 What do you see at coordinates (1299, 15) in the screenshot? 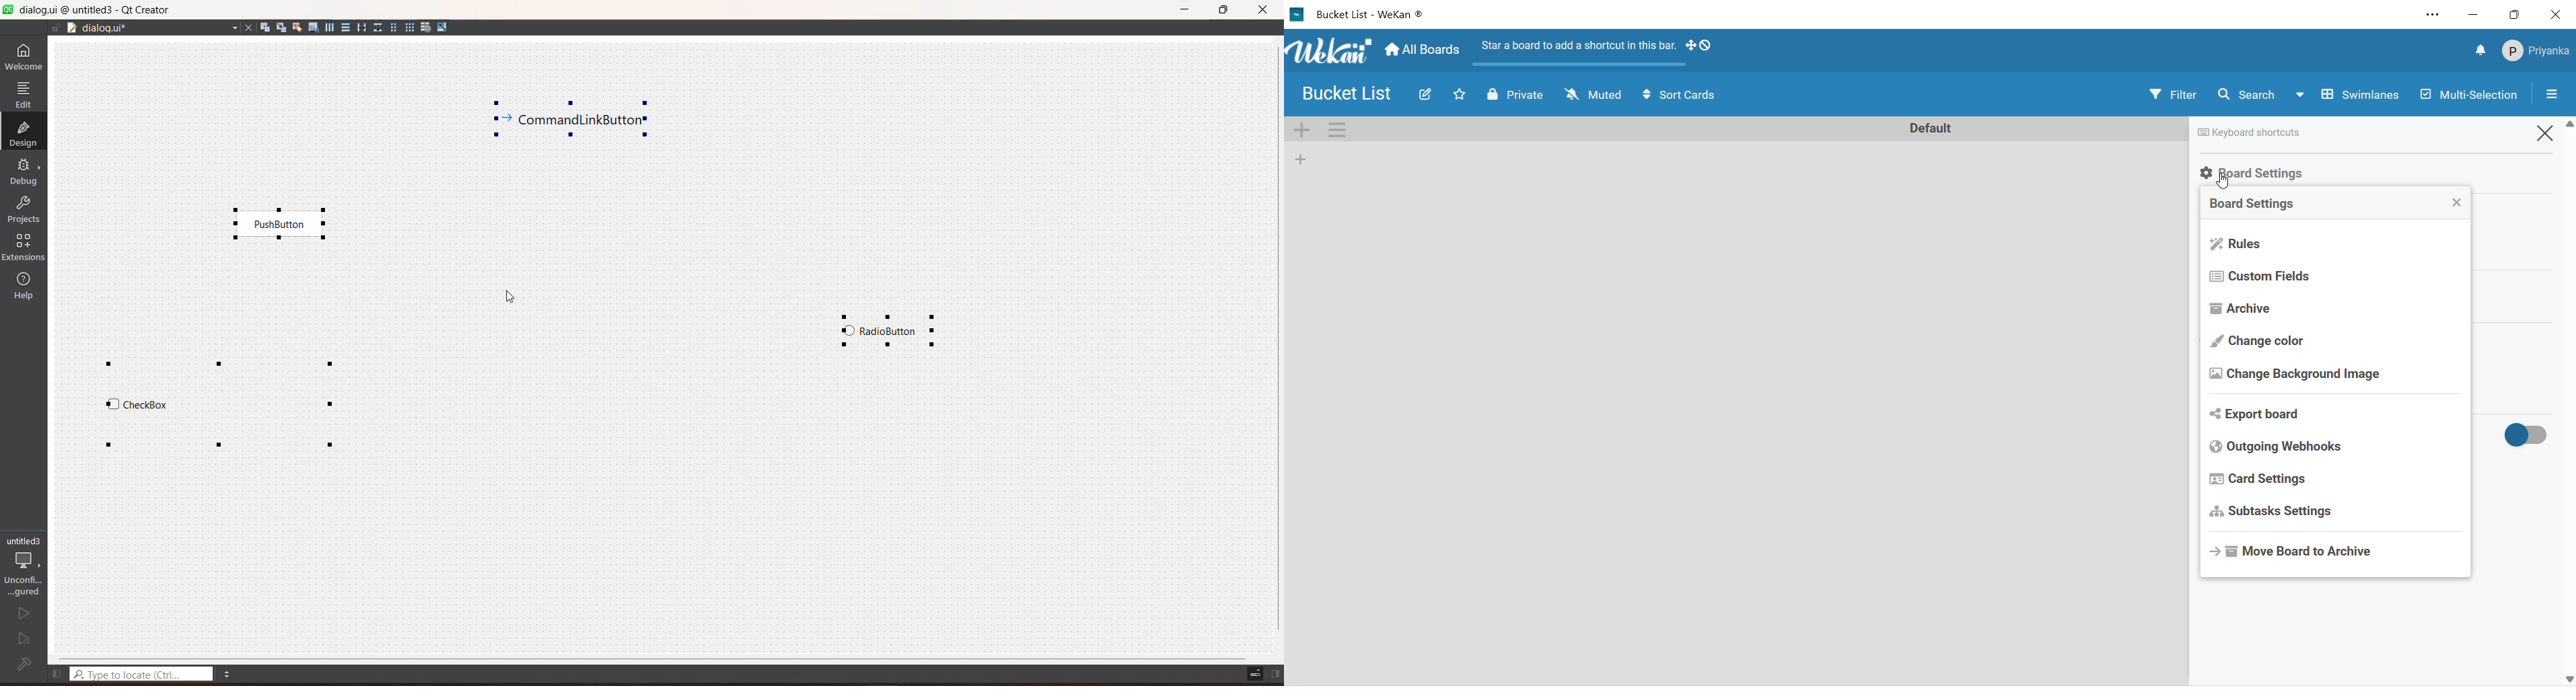
I see `logo` at bounding box center [1299, 15].